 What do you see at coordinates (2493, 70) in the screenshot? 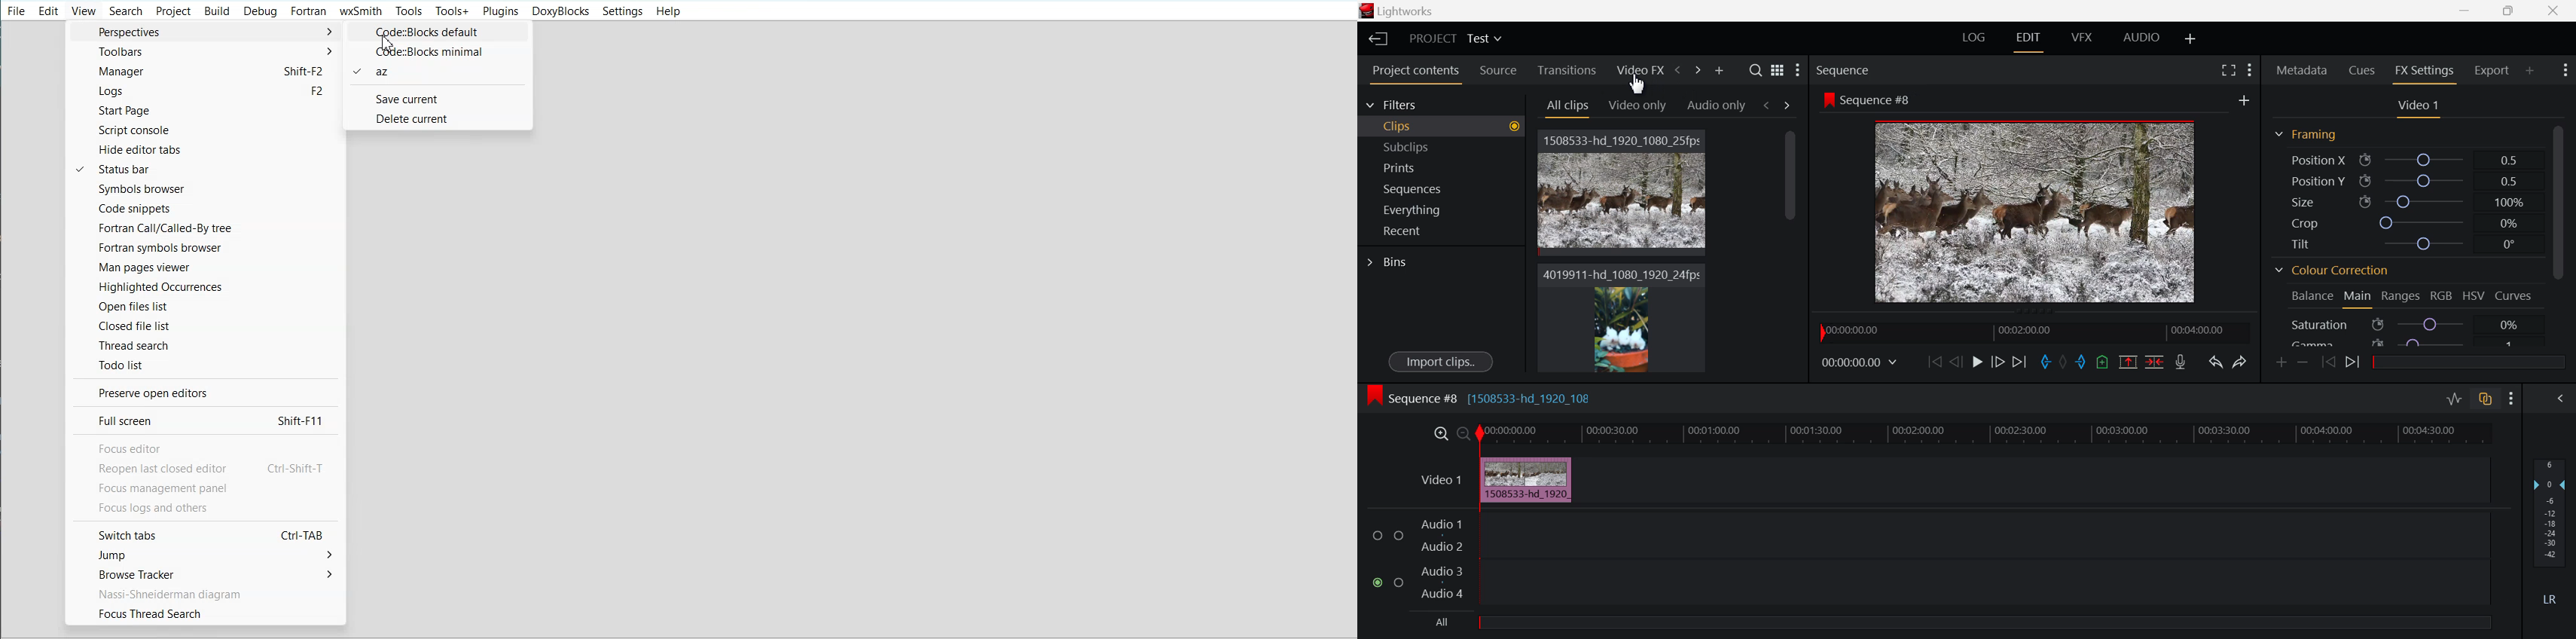
I see `Export` at bounding box center [2493, 70].